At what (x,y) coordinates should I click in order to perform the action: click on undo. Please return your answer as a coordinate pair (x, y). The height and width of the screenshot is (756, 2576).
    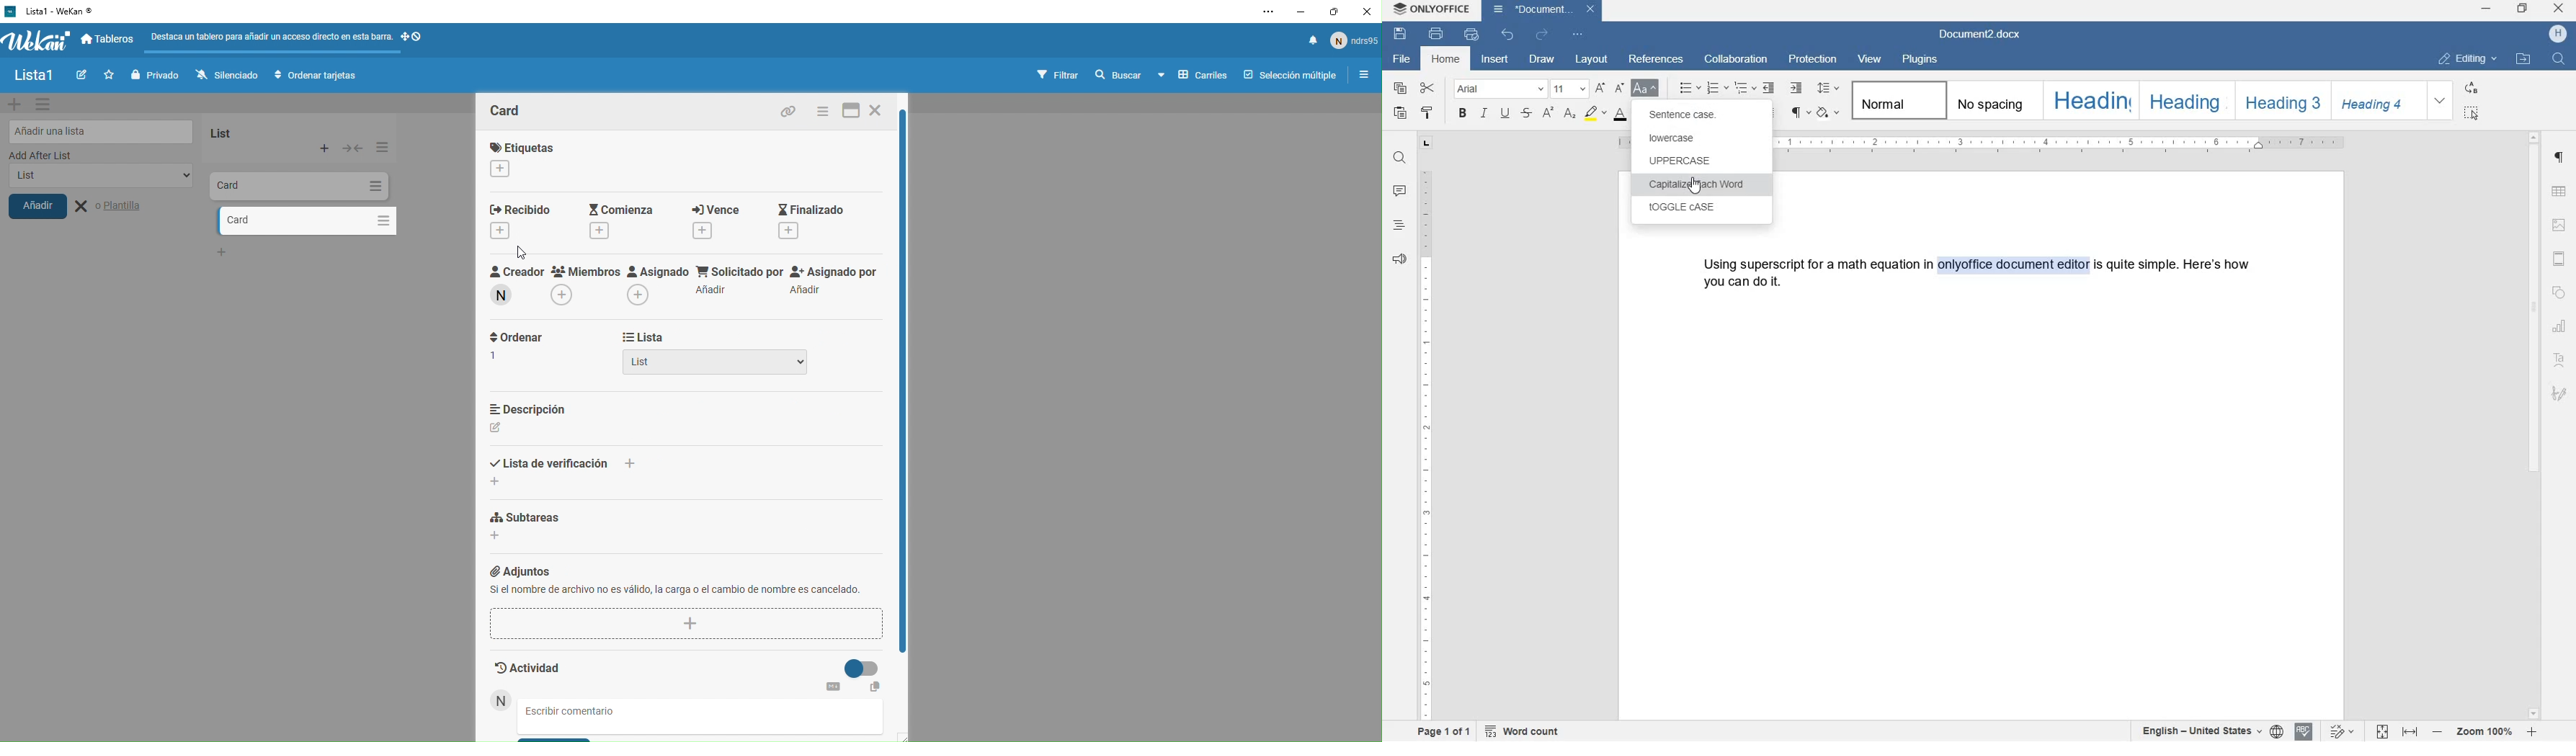
    Looking at the image, I should click on (1508, 34).